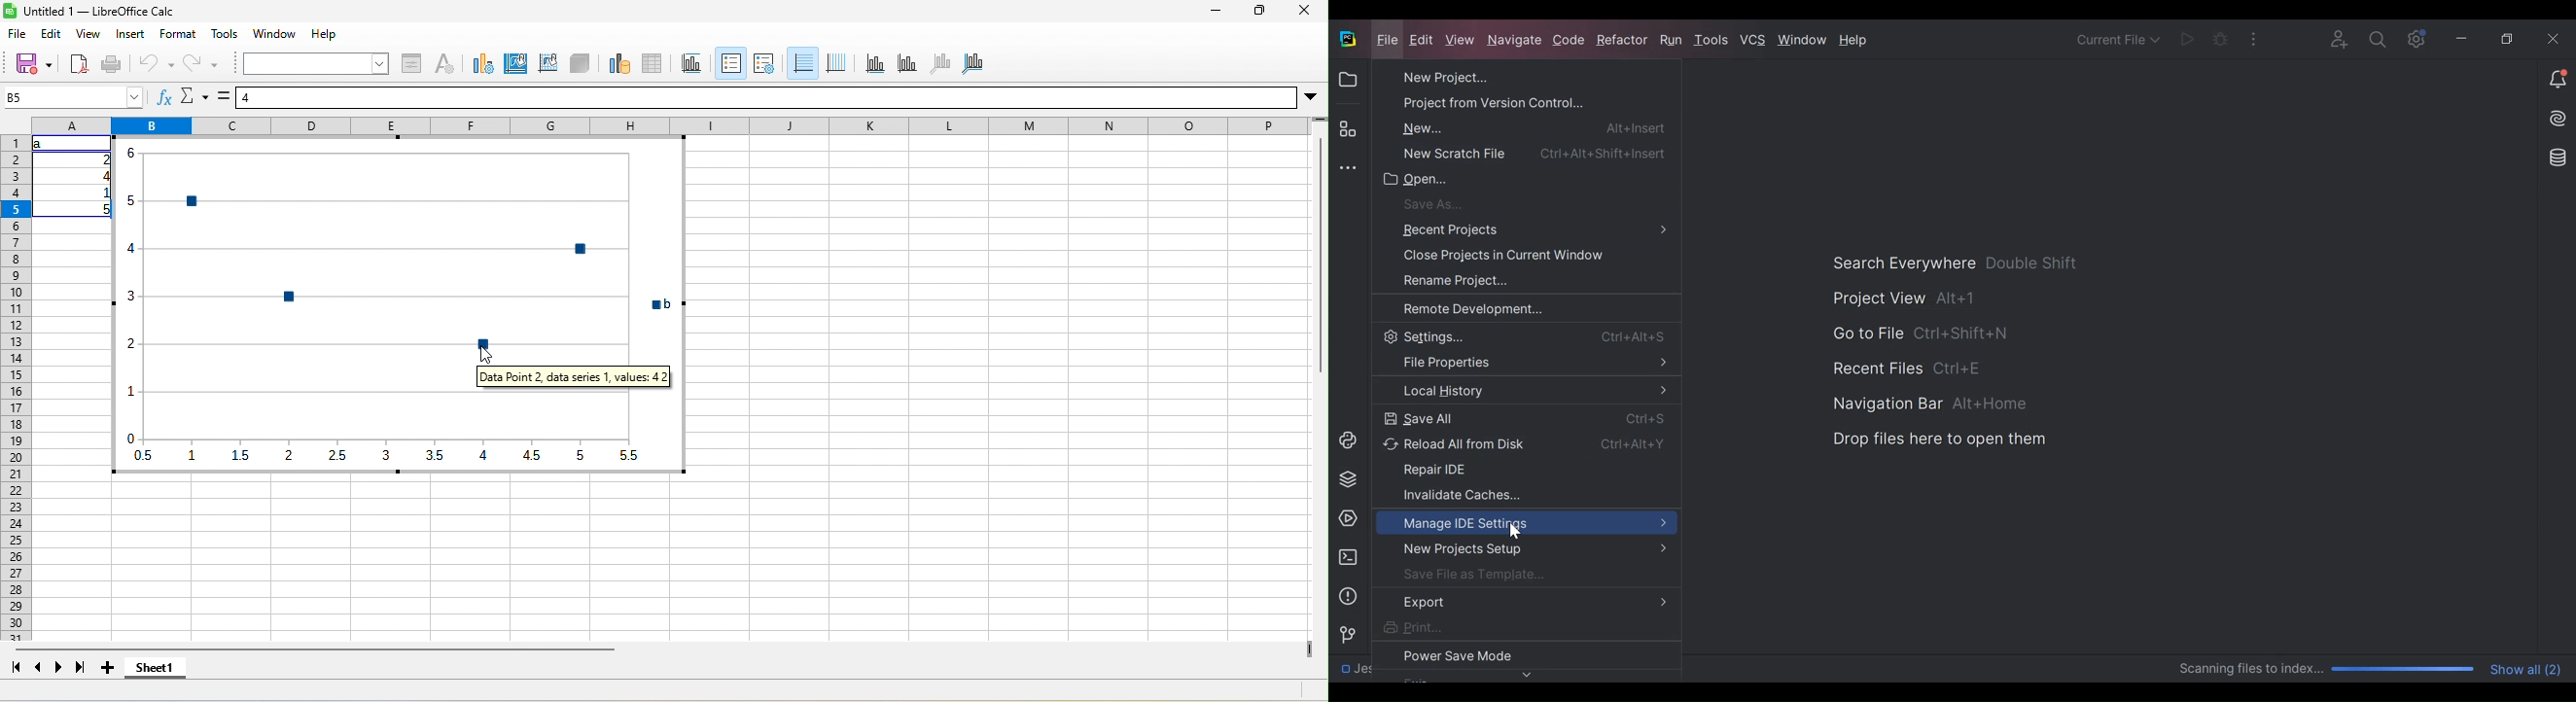 Image resolution: width=2576 pixels, height=728 pixels. I want to click on Export, so click(1525, 603).